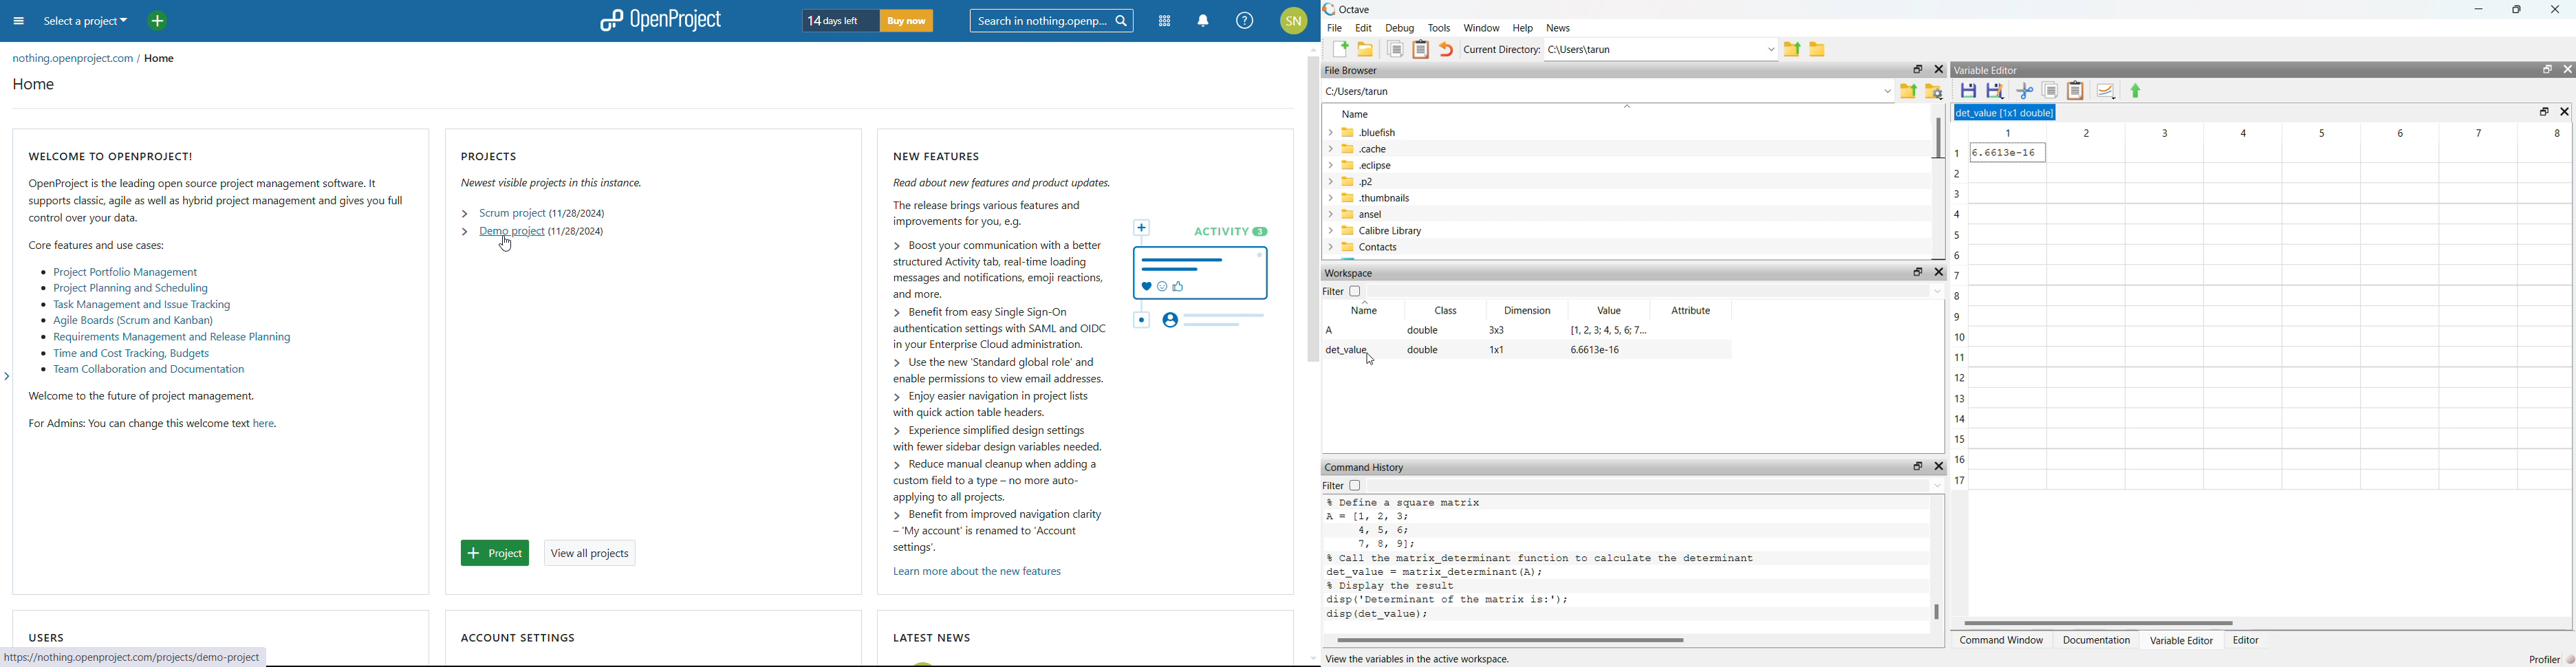 The width and height of the screenshot is (2576, 672). I want to click on scrollbar , so click(1936, 570).